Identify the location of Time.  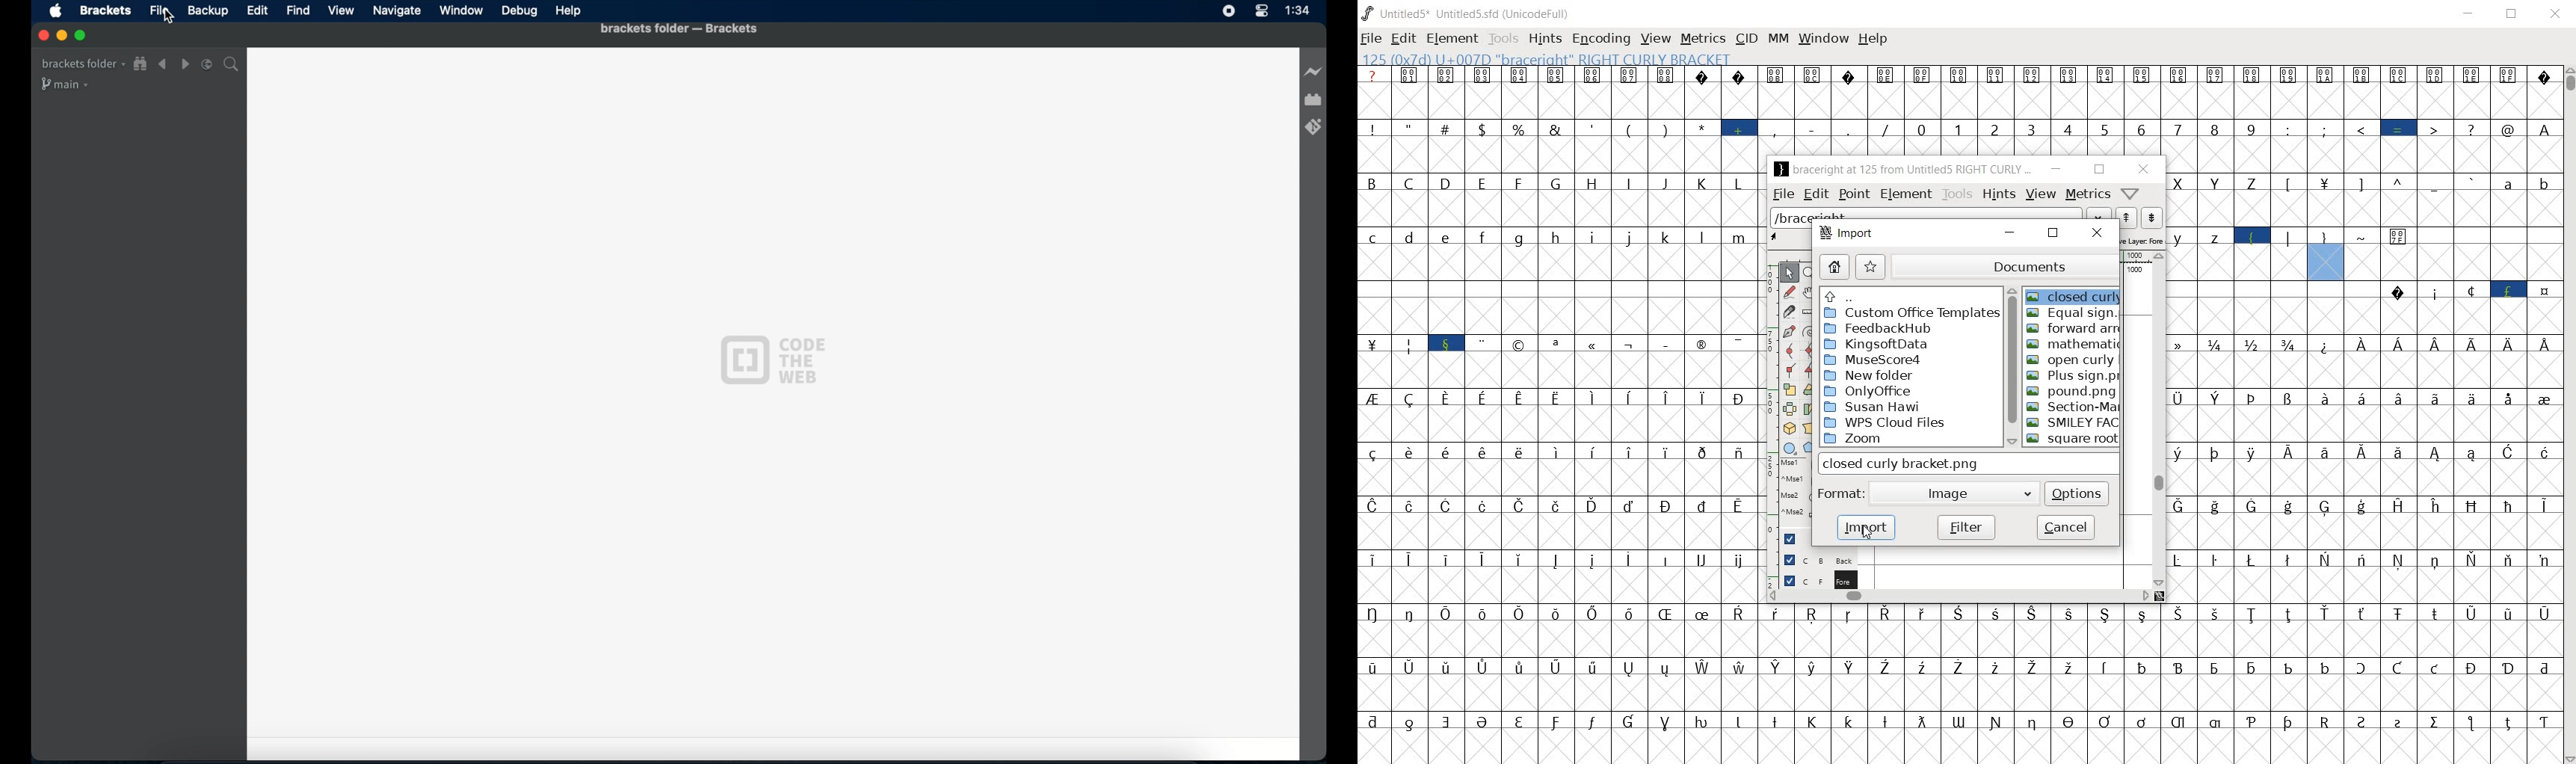
(1298, 10).